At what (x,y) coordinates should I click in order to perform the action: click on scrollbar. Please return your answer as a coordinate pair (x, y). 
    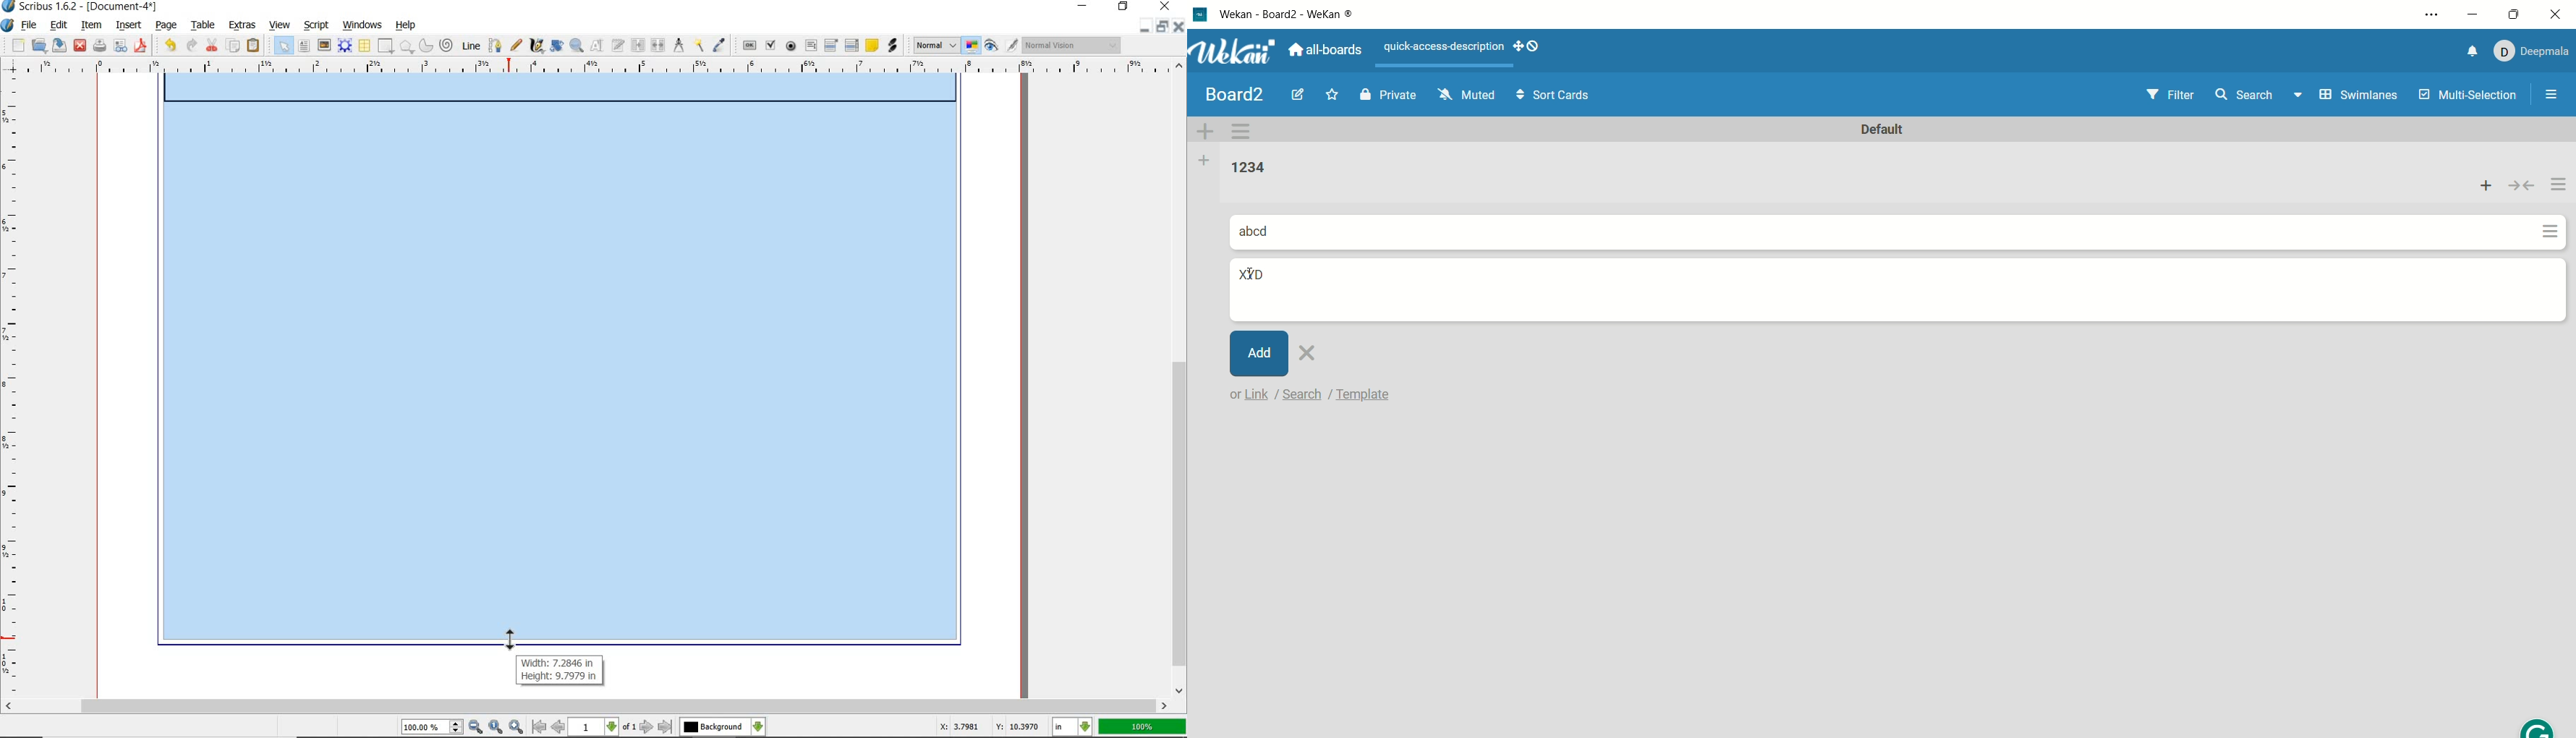
    Looking at the image, I should click on (1179, 378).